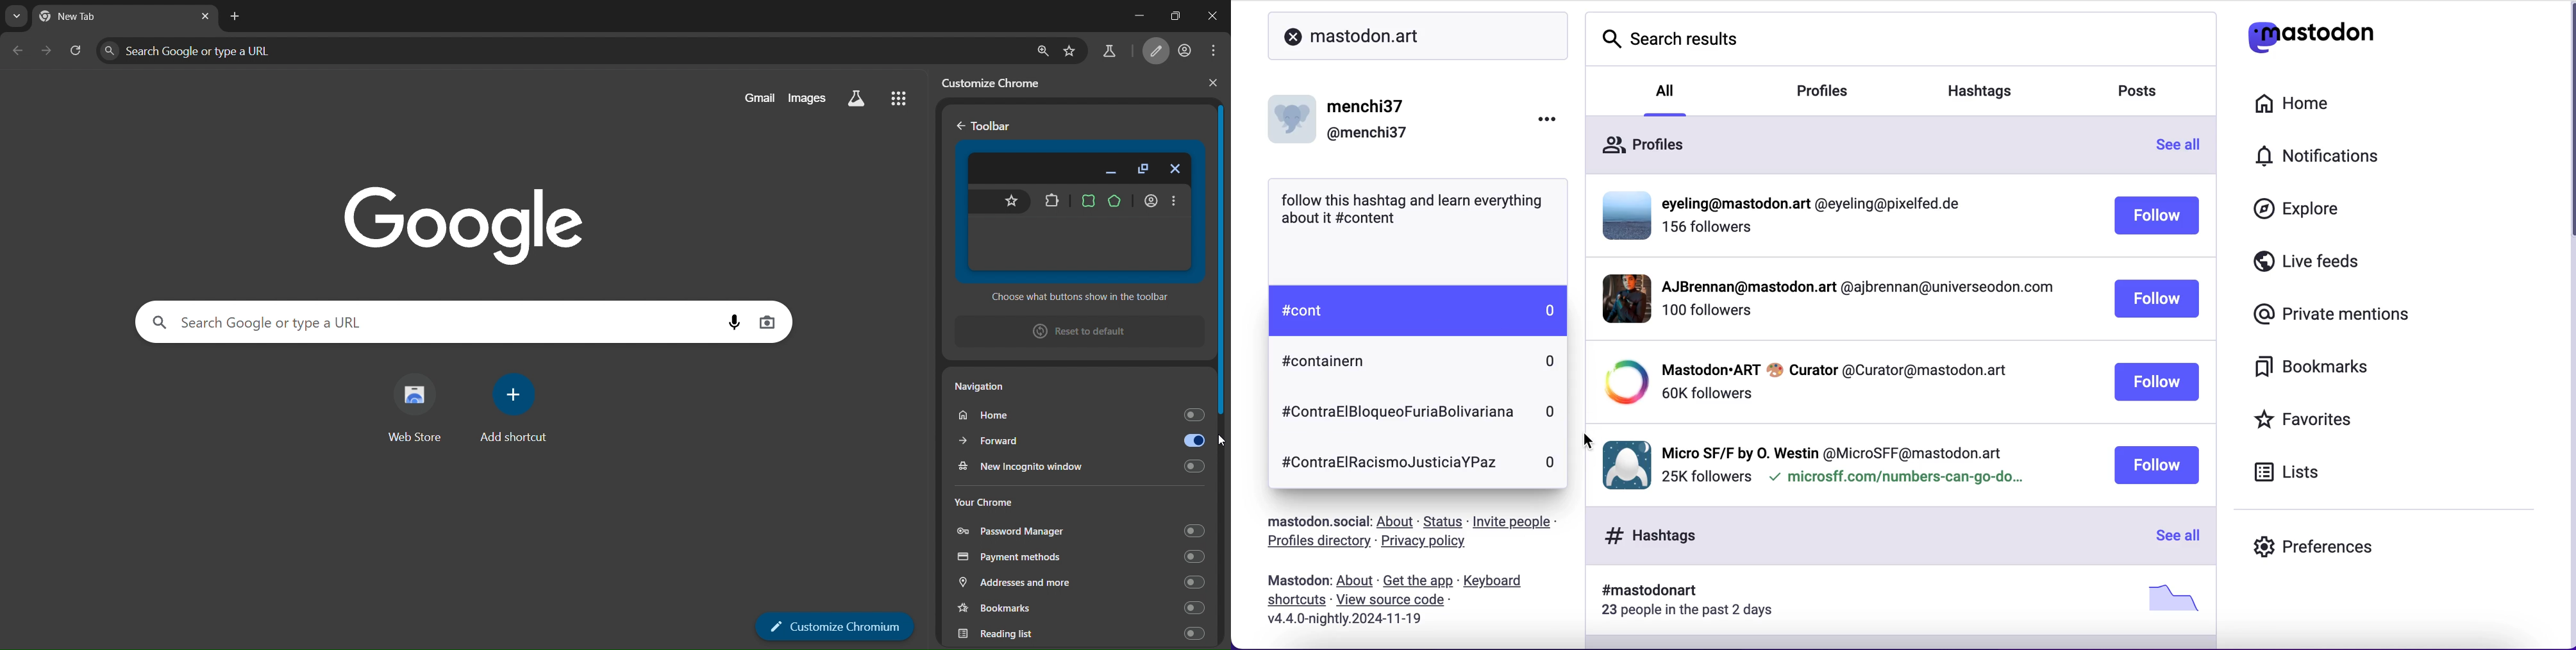 The height and width of the screenshot is (672, 2576). I want to click on #cont, so click(1300, 315).